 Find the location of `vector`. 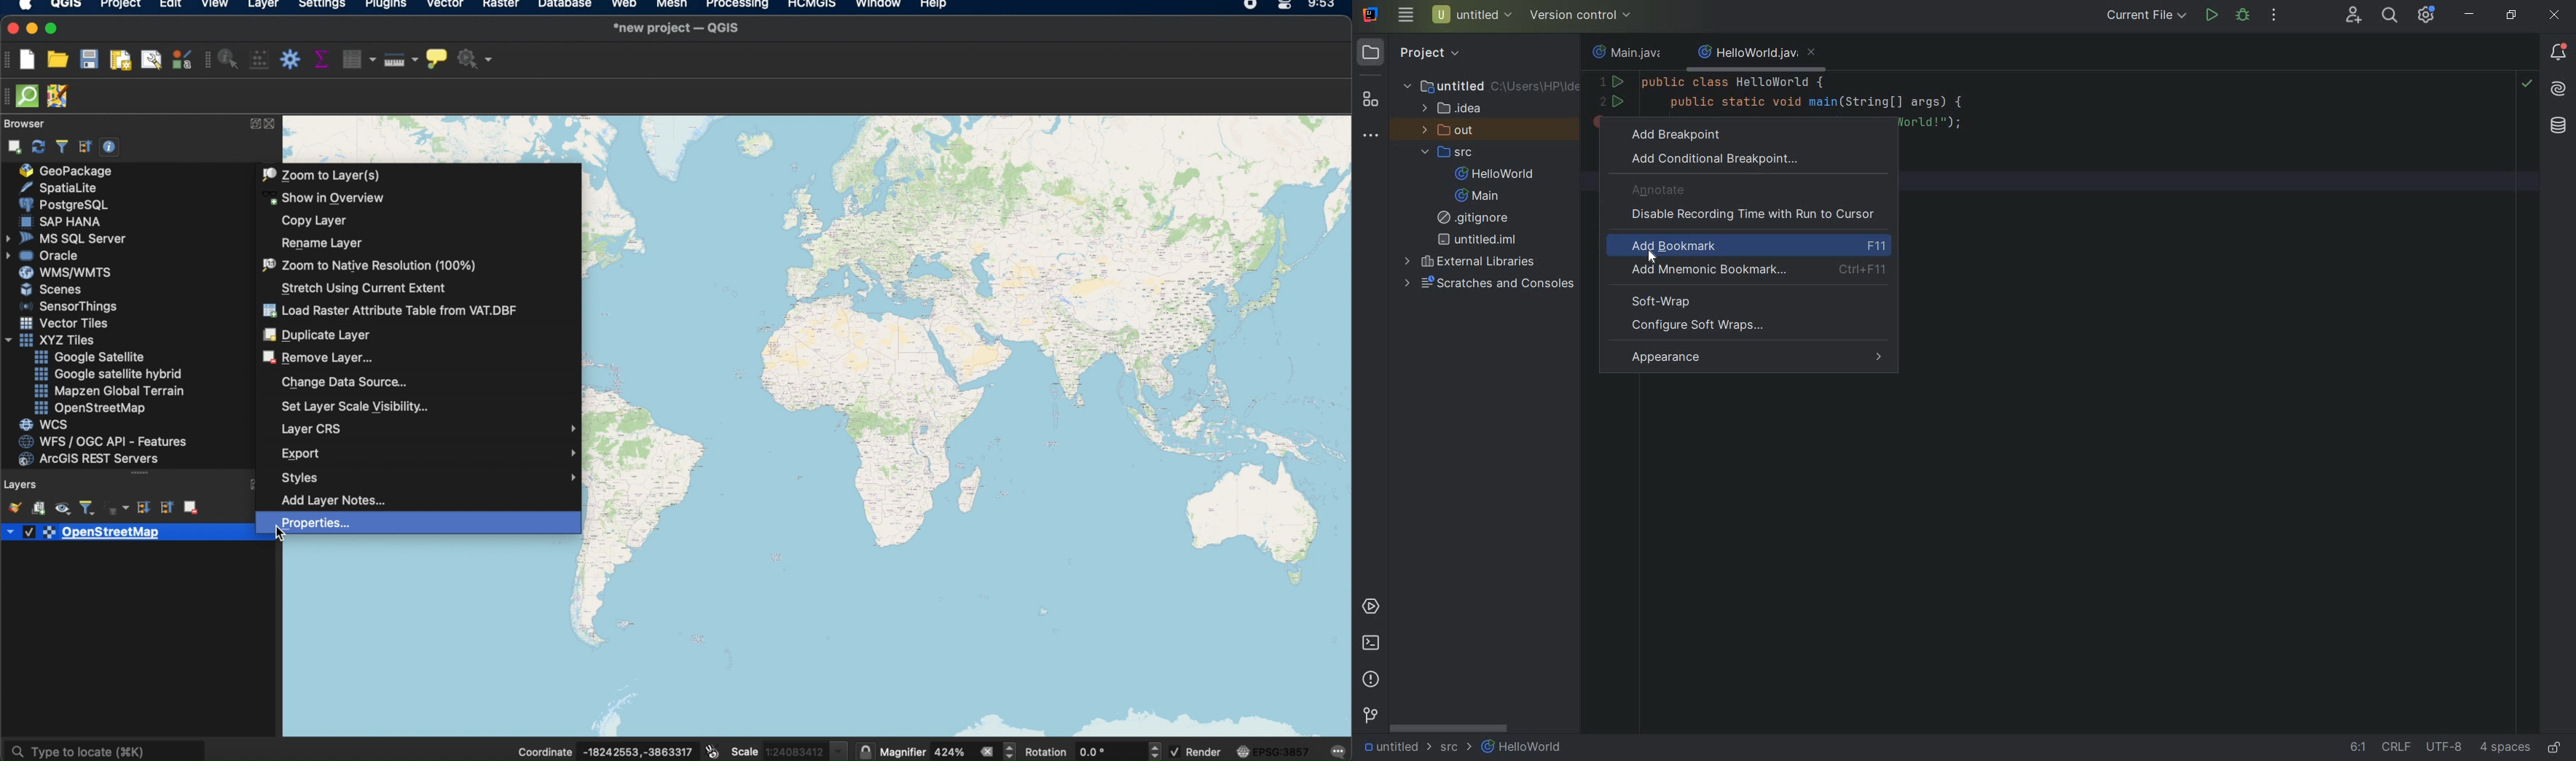

vector is located at coordinates (444, 6).